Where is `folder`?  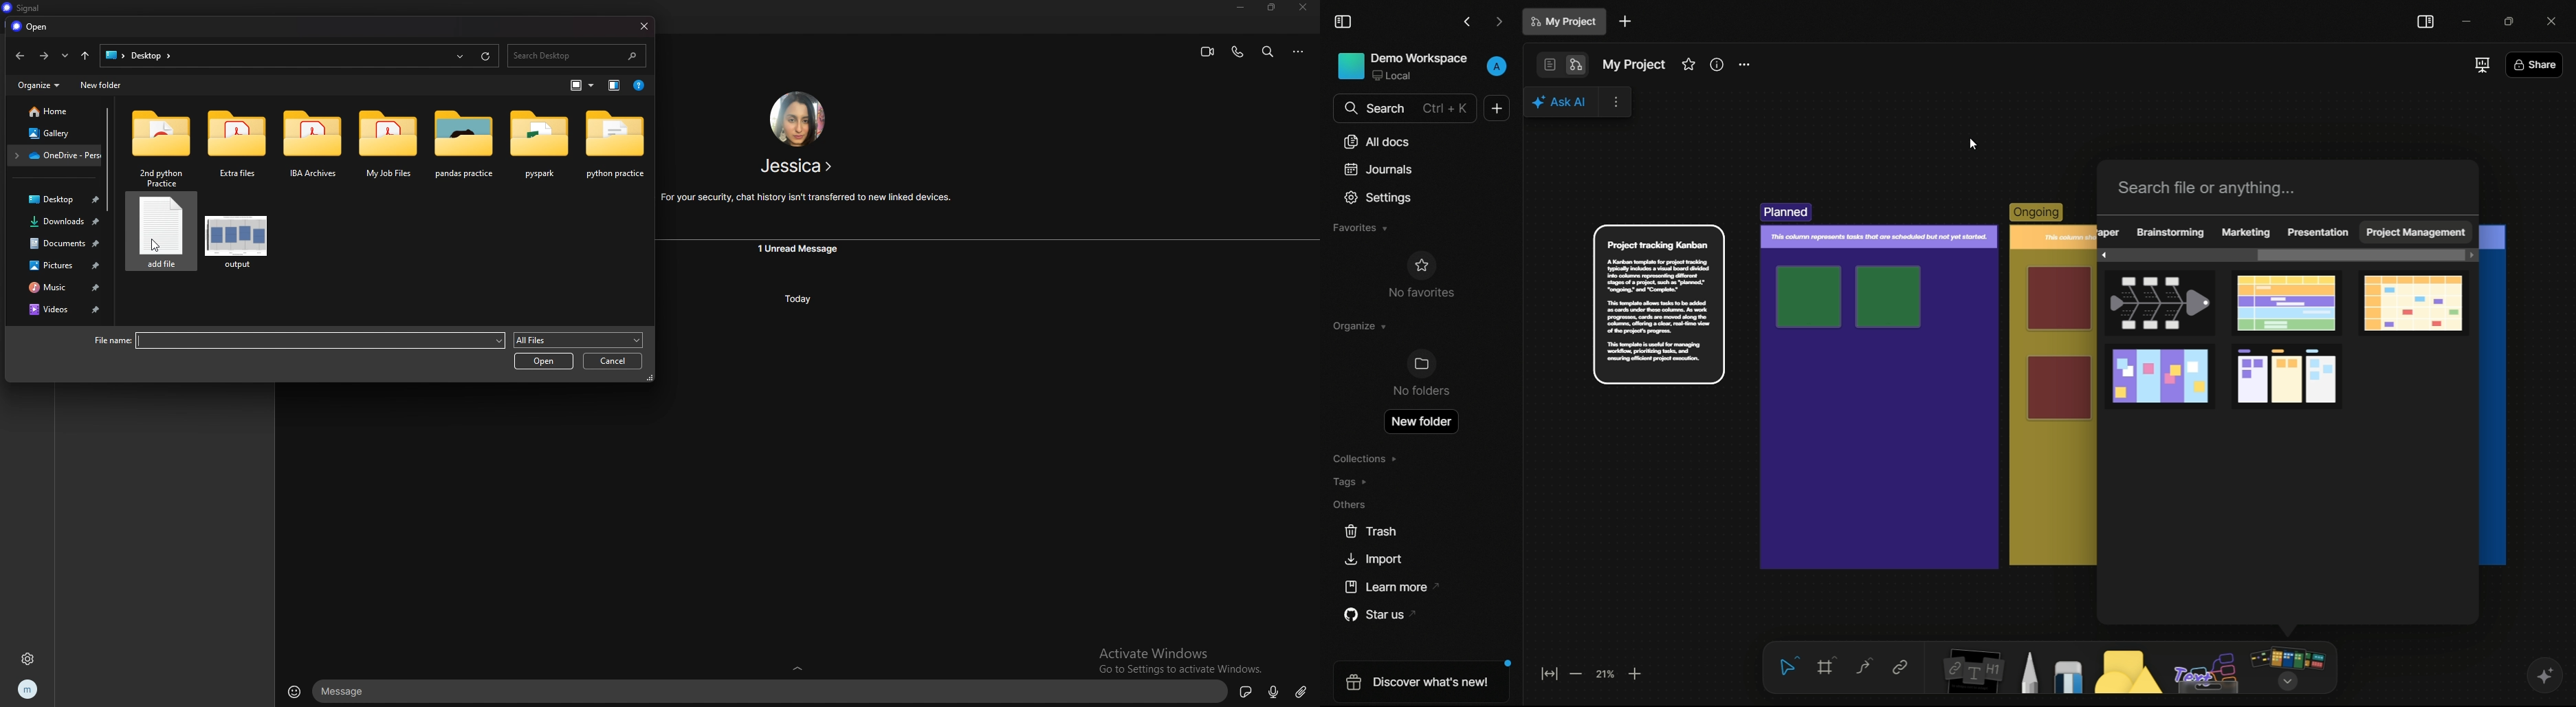 folder is located at coordinates (312, 146).